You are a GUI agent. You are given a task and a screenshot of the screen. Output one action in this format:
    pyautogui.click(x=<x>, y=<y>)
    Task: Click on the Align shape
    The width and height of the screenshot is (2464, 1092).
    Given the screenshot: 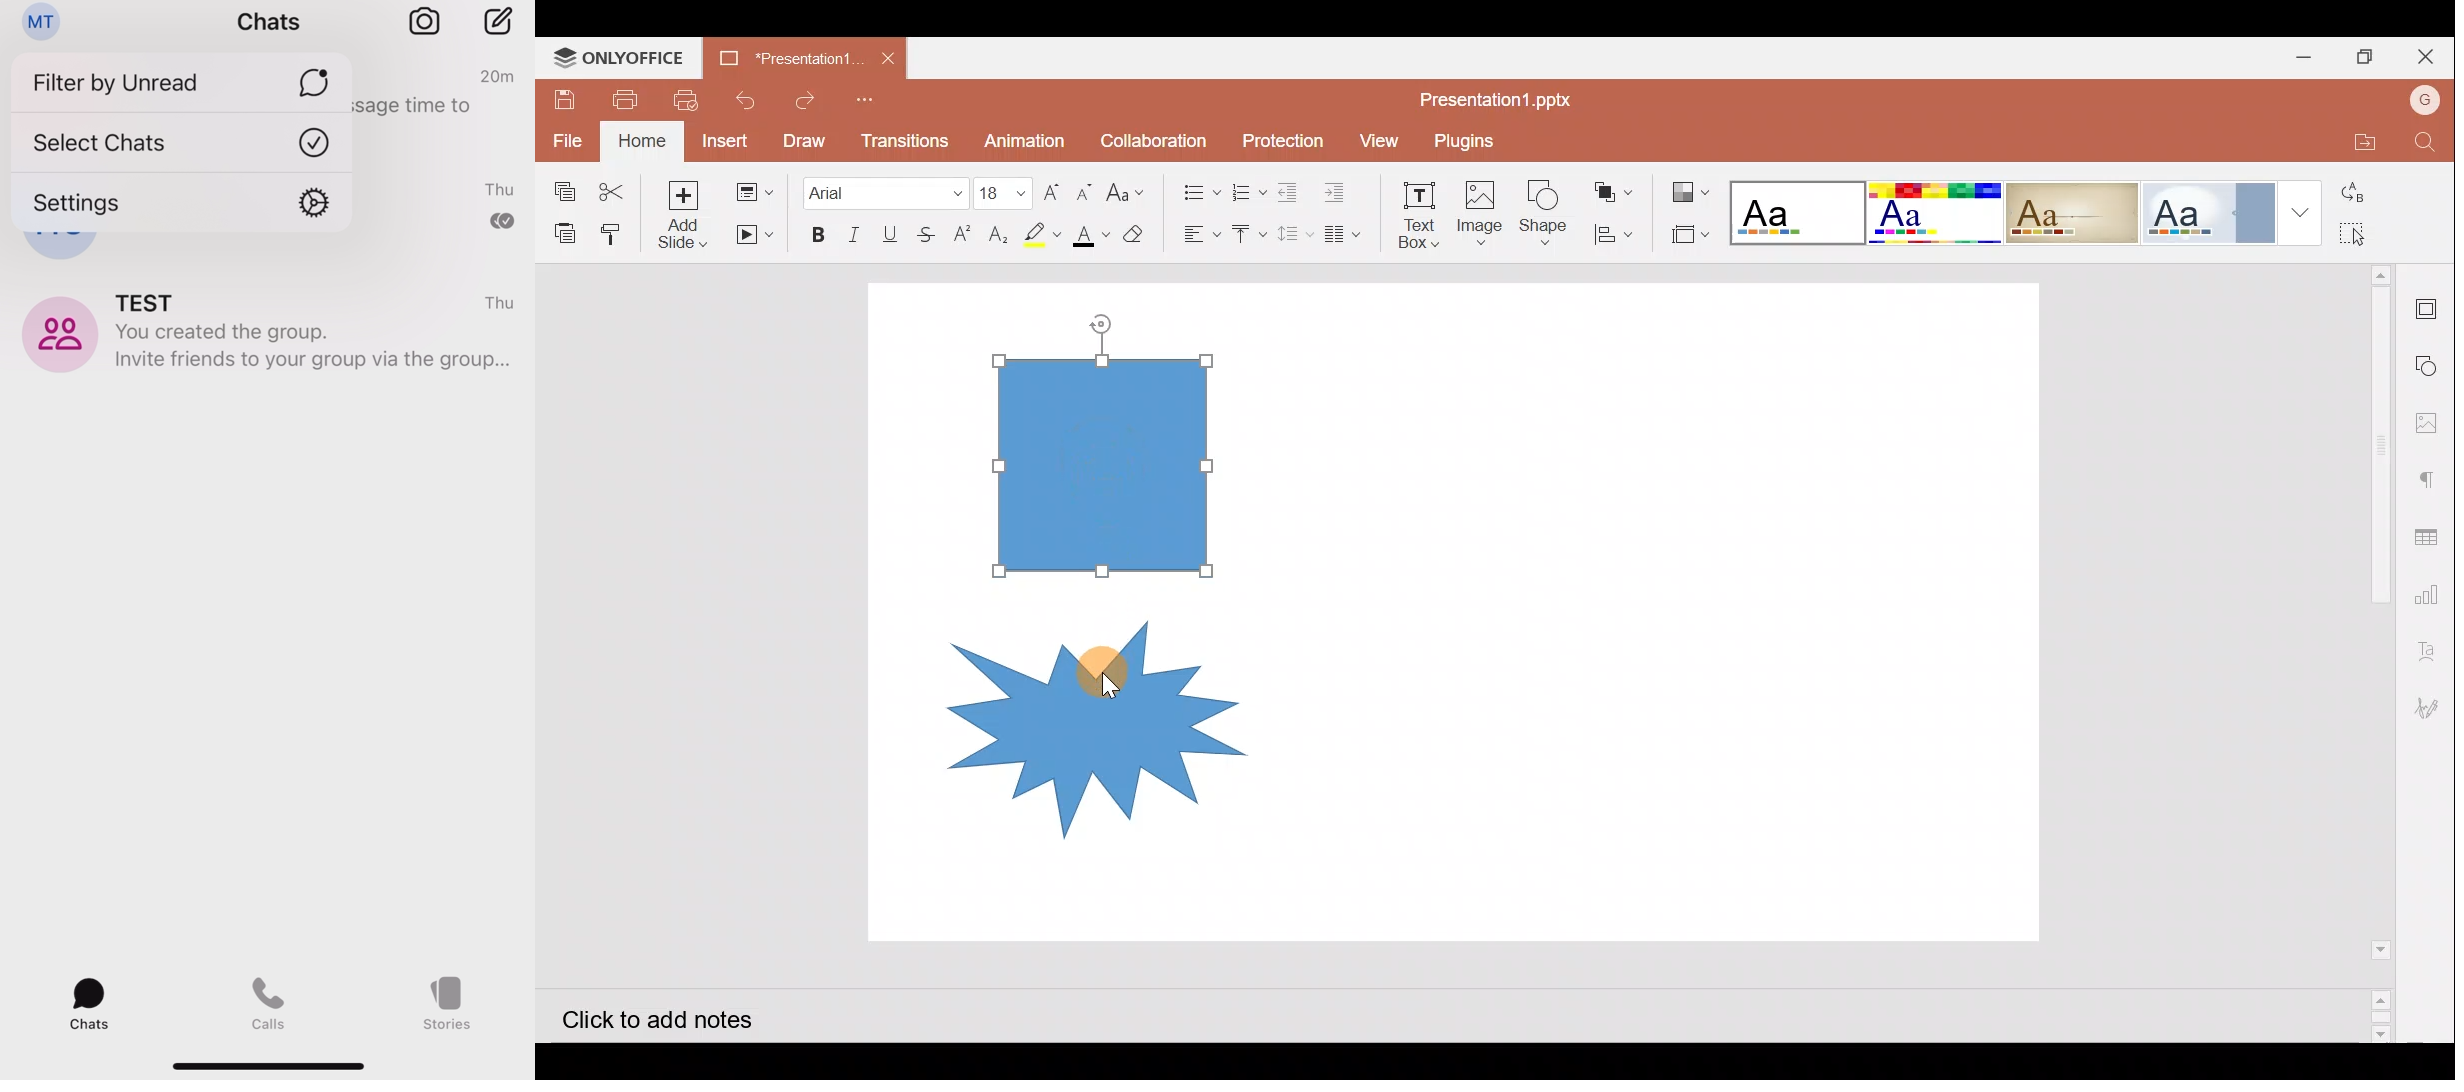 What is the action you would take?
    pyautogui.click(x=1617, y=234)
    